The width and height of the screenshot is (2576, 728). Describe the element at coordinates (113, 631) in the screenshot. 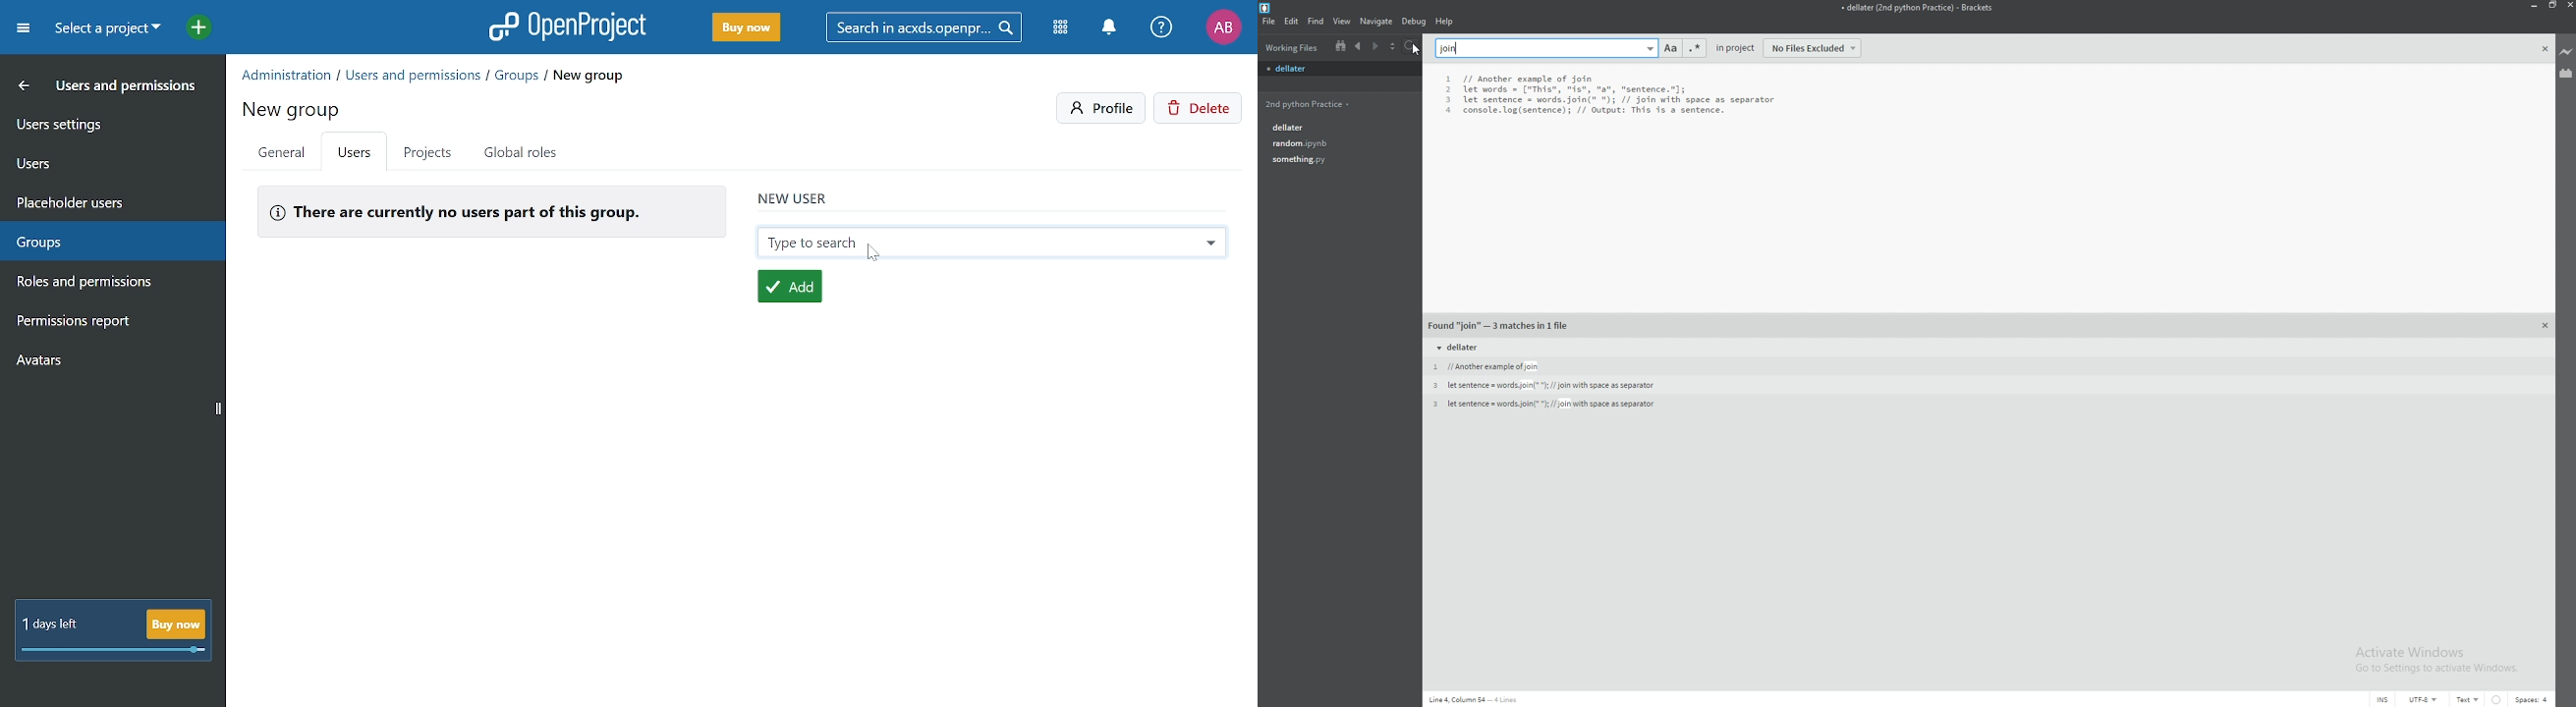

I see `! day left Buy now` at that location.